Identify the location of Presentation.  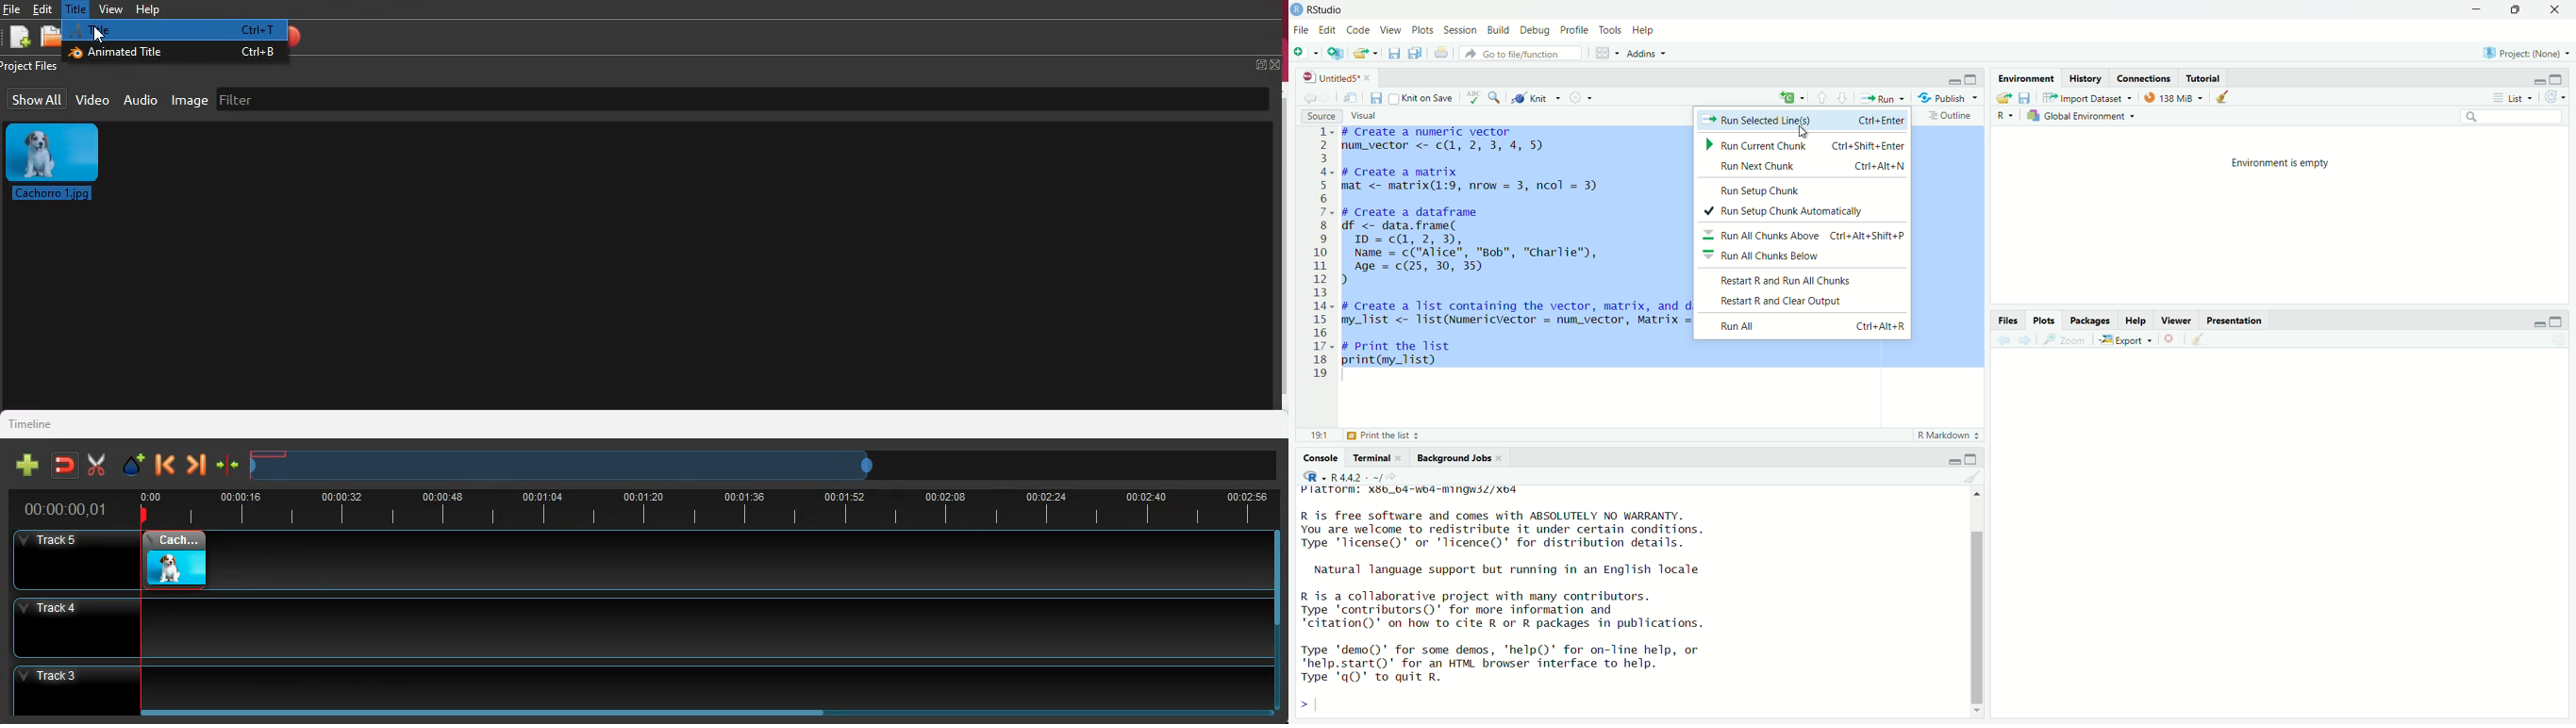
(2241, 320).